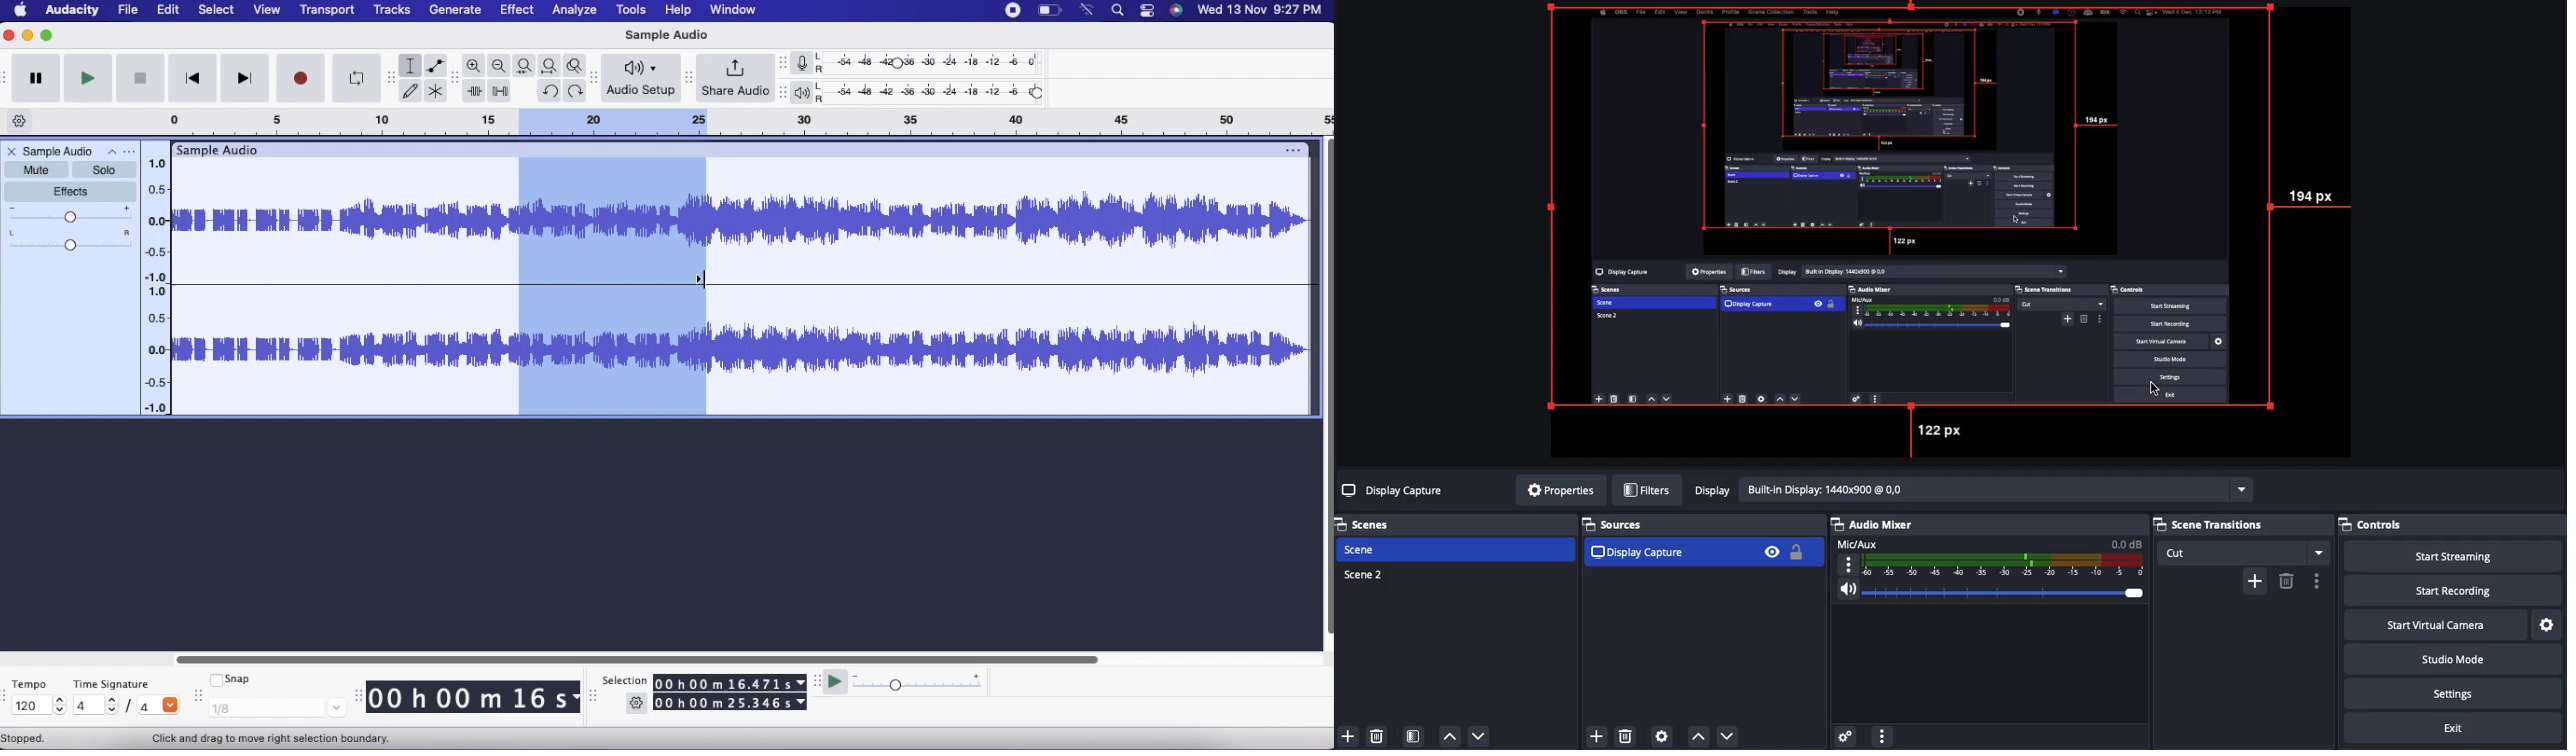 The width and height of the screenshot is (2576, 756). Describe the element at coordinates (87, 78) in the screenshot. I see `Play` at that location.